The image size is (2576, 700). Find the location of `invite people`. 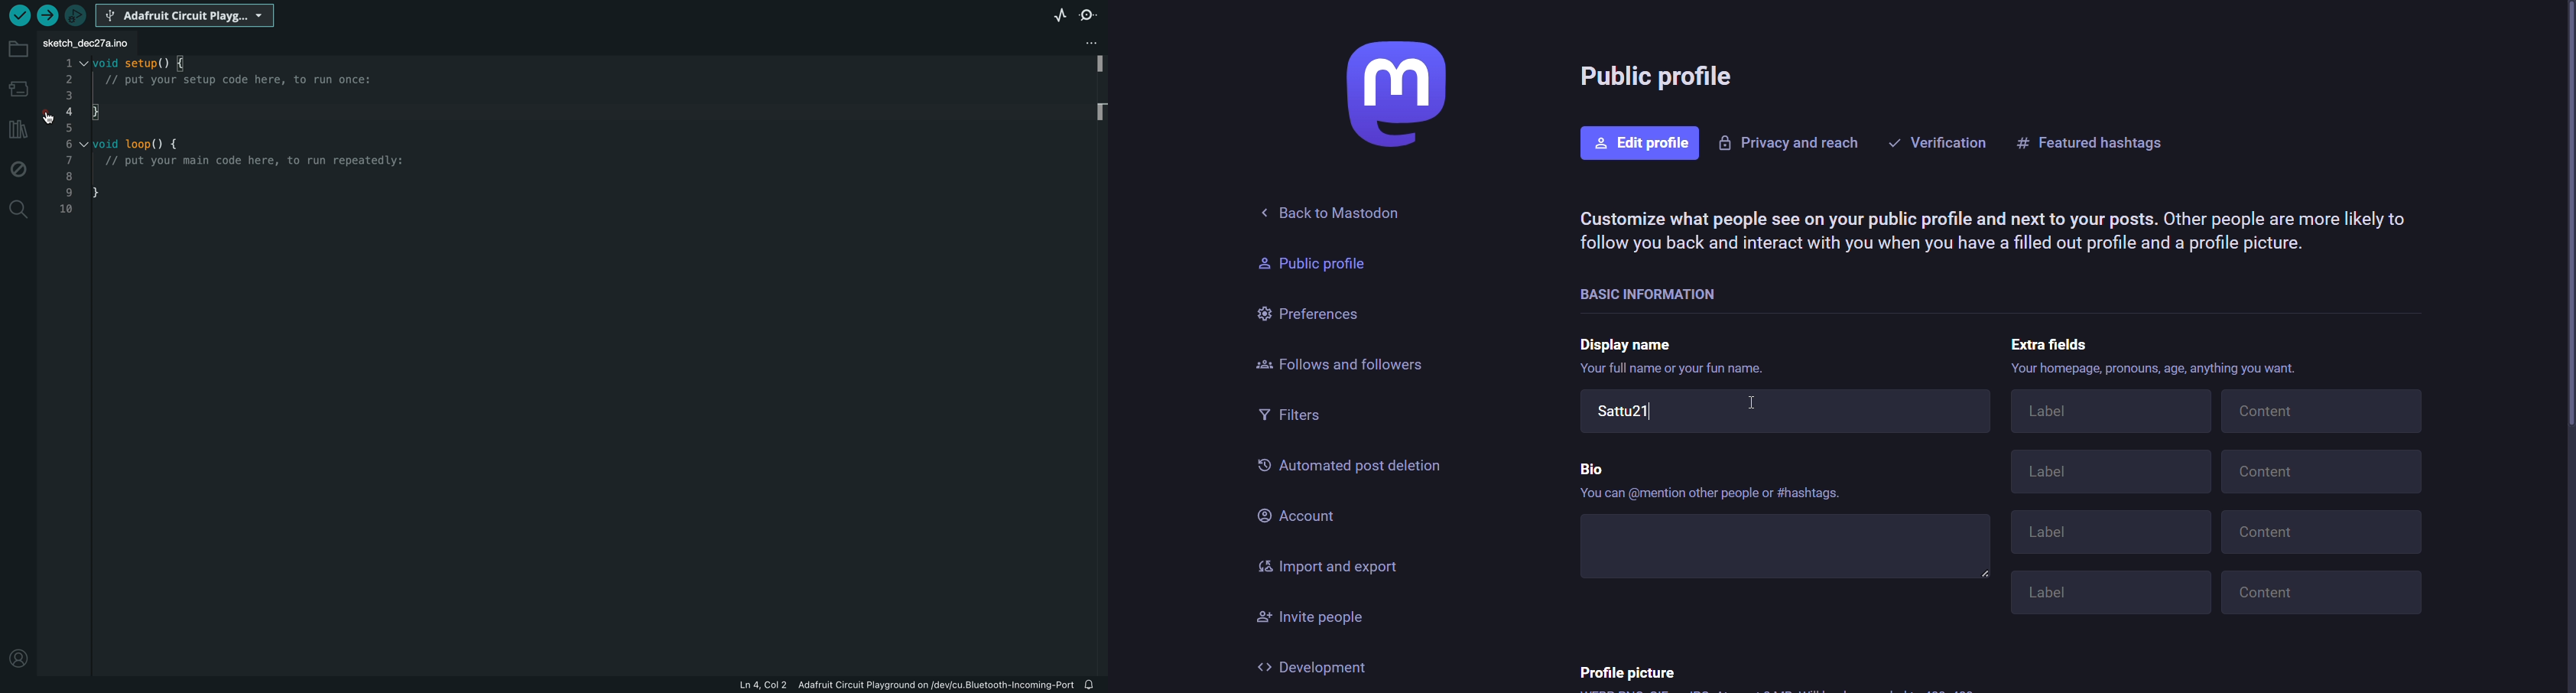

invite people is located at coordinates (1320, 618).